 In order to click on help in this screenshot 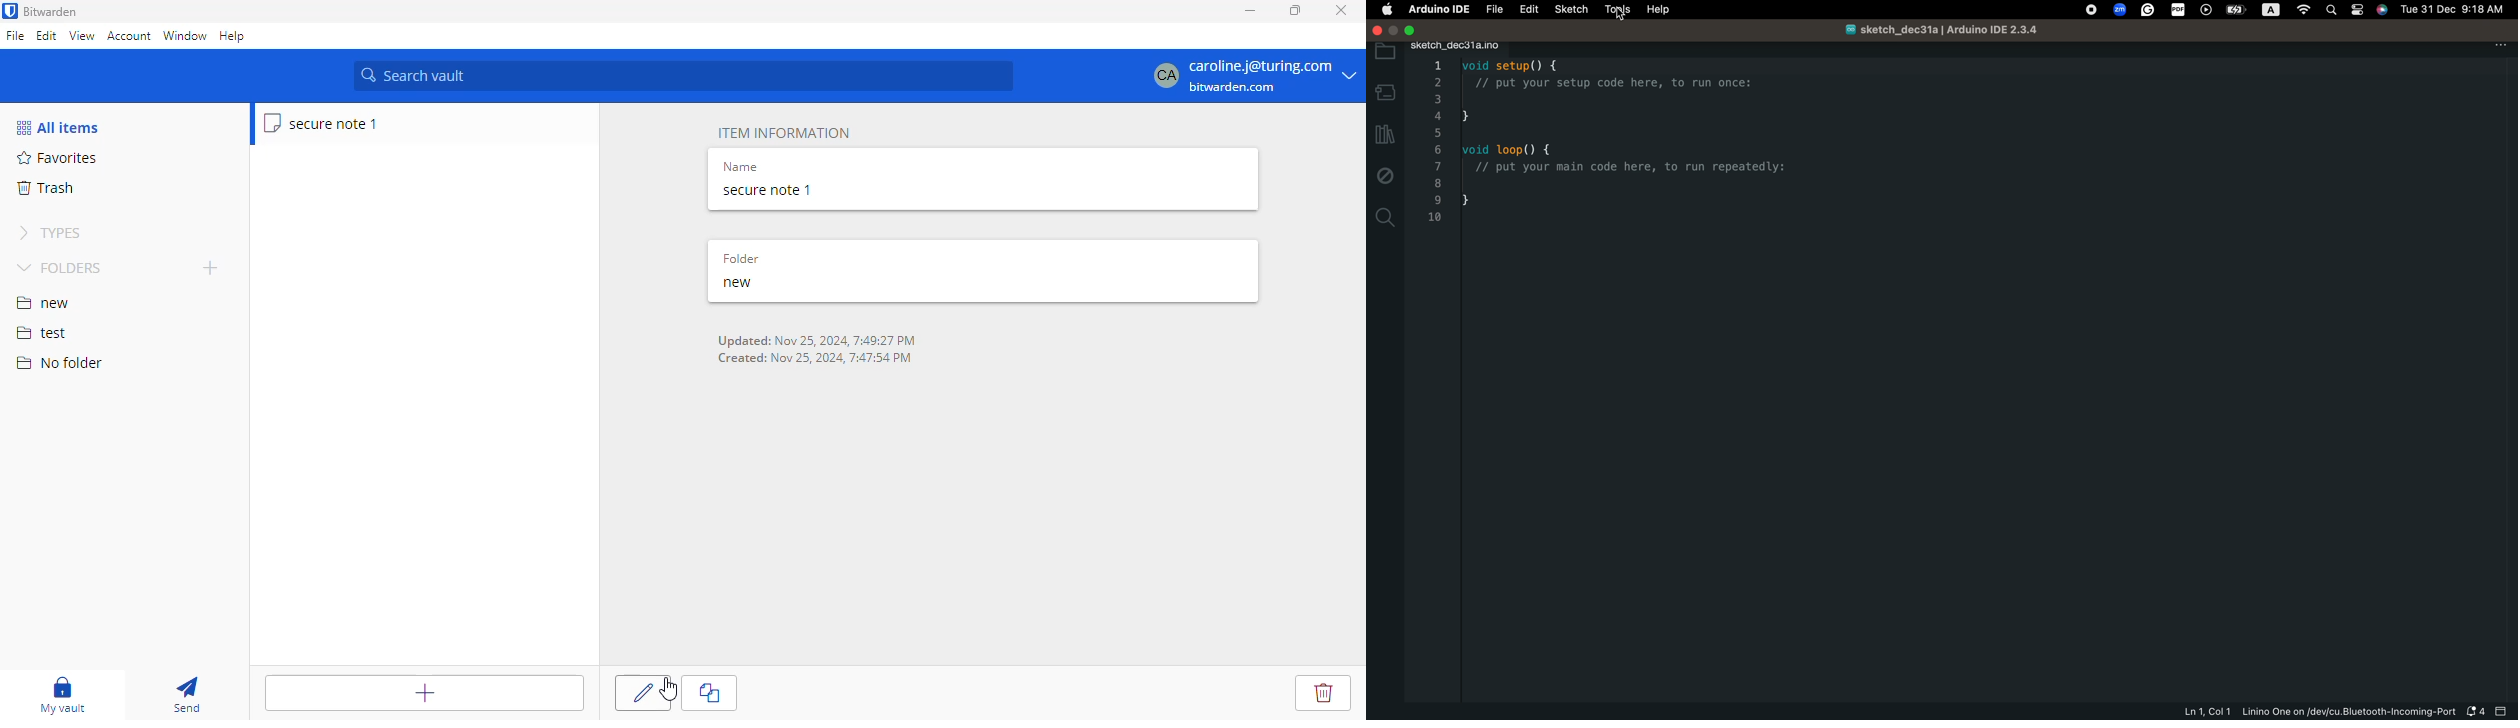, I will do `click(233, 37)`.